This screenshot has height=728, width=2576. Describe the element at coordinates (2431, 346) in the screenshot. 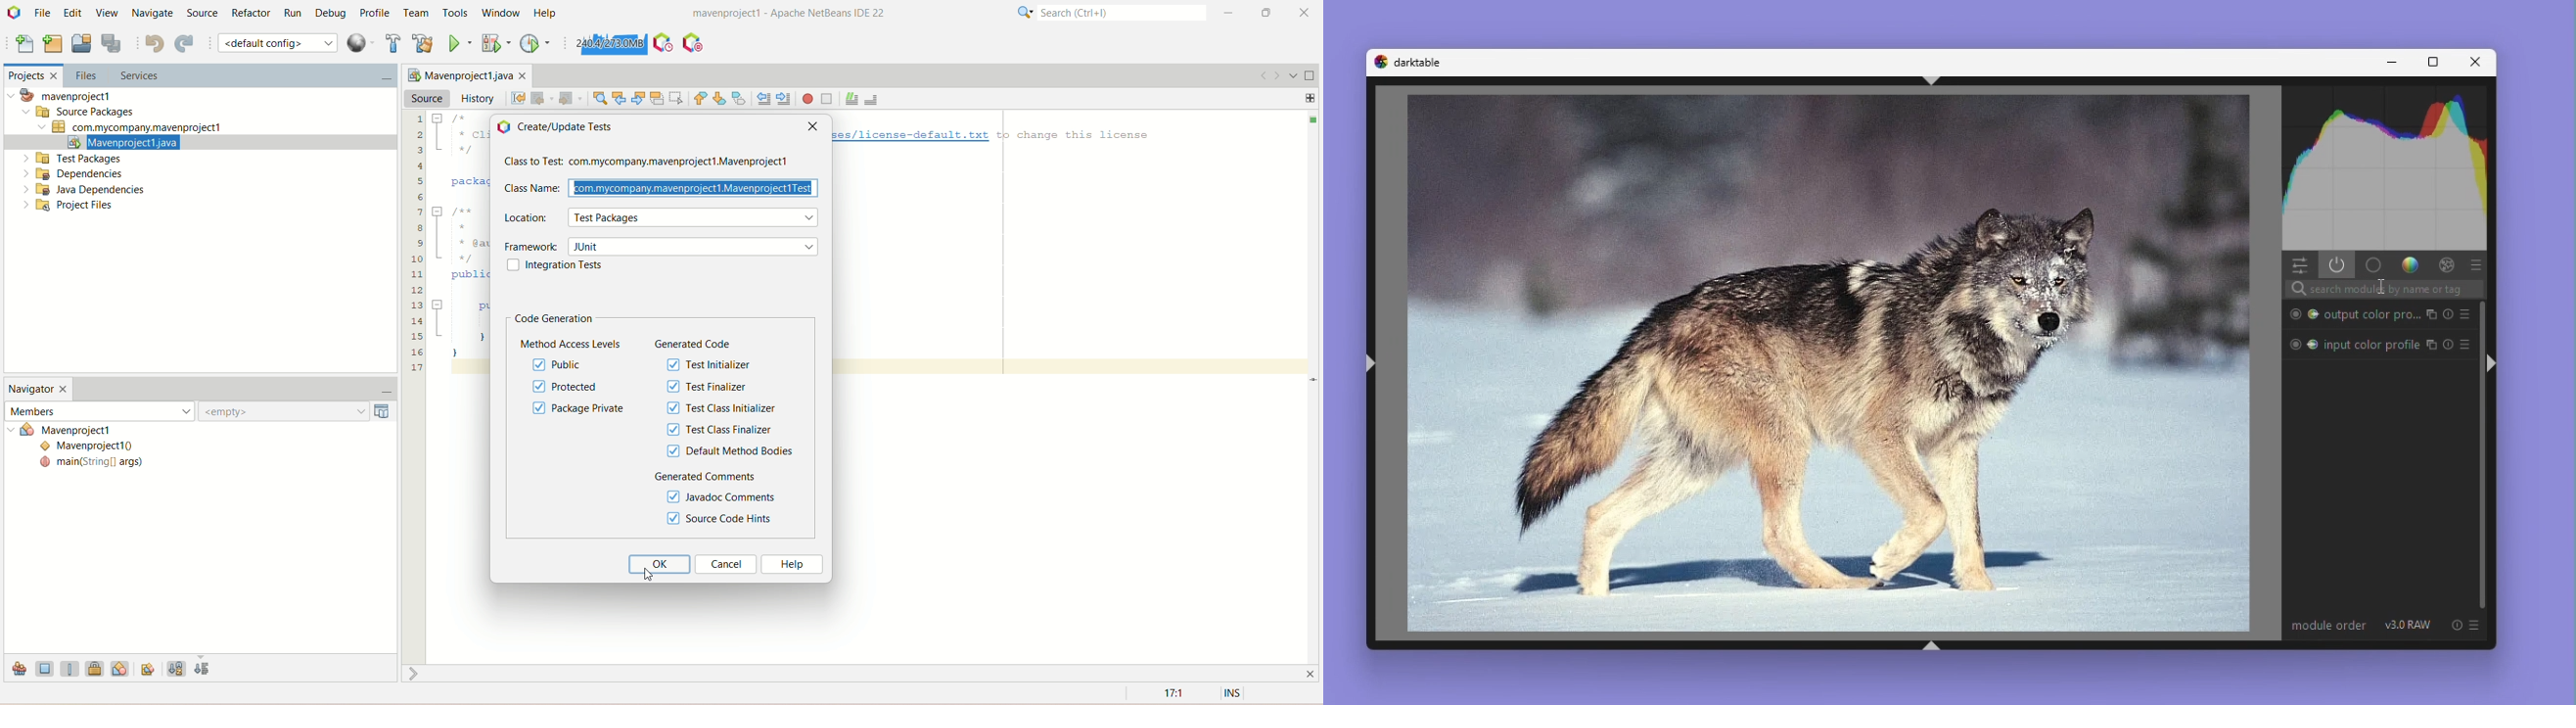

I see `enable/diable module` at that location.